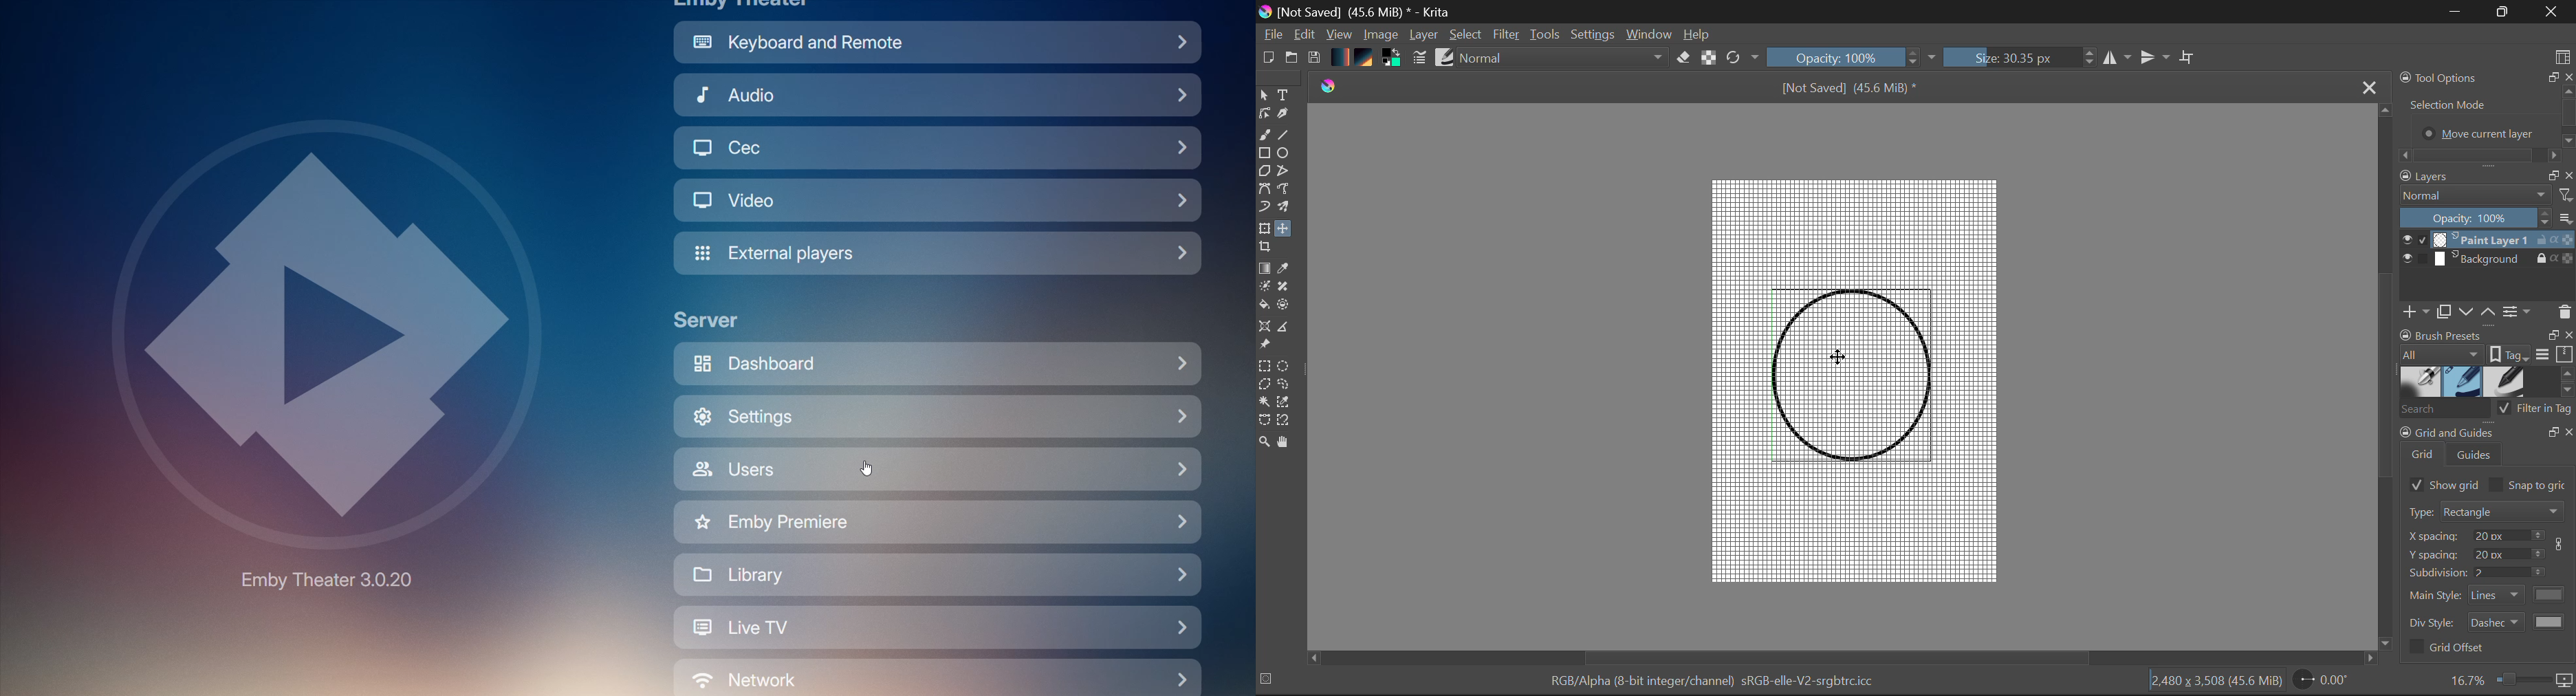 Image resolution: width=2576 pixels, height=700 pixels. Describe the element at coordinates (2486, 195) in the screenshot. I see `Blending Mode` at that location.